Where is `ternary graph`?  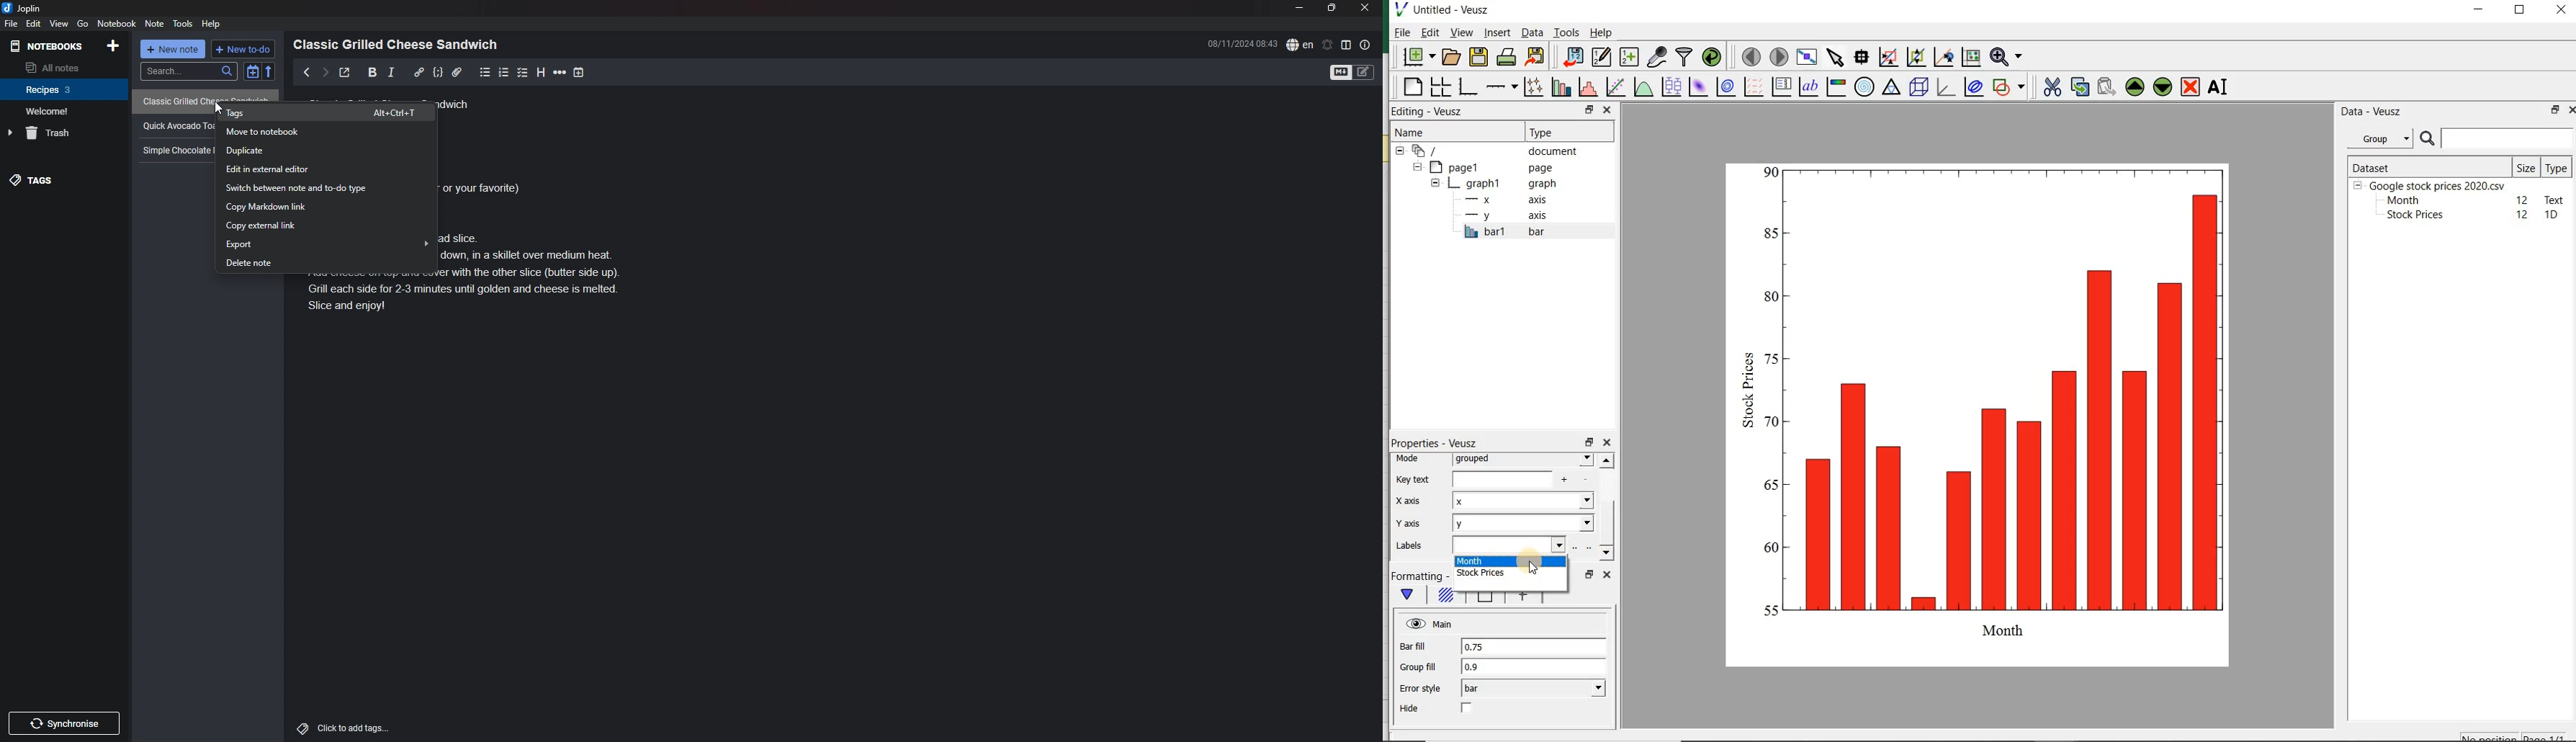 ternary graph is located at coordinates (1891, 88).